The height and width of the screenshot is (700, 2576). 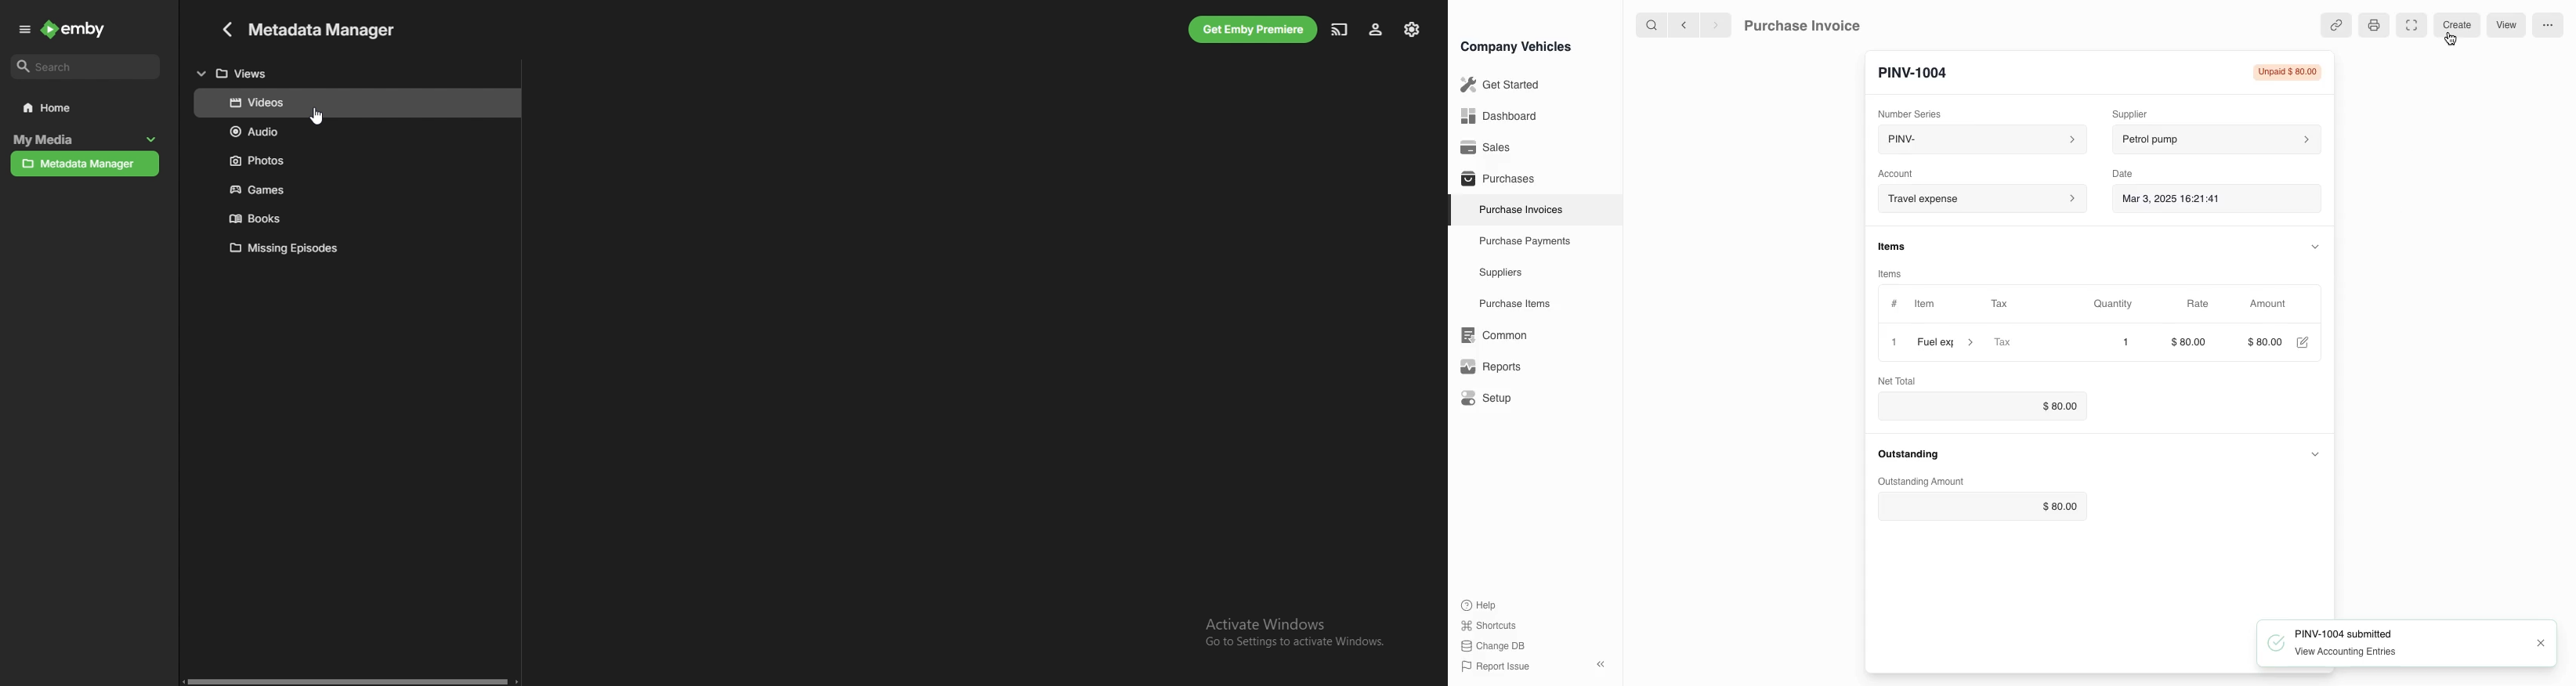 What do you see at coordinates (2199, 304) in the screenshot?
I see `Rate` at bounding box center [2199, 304].